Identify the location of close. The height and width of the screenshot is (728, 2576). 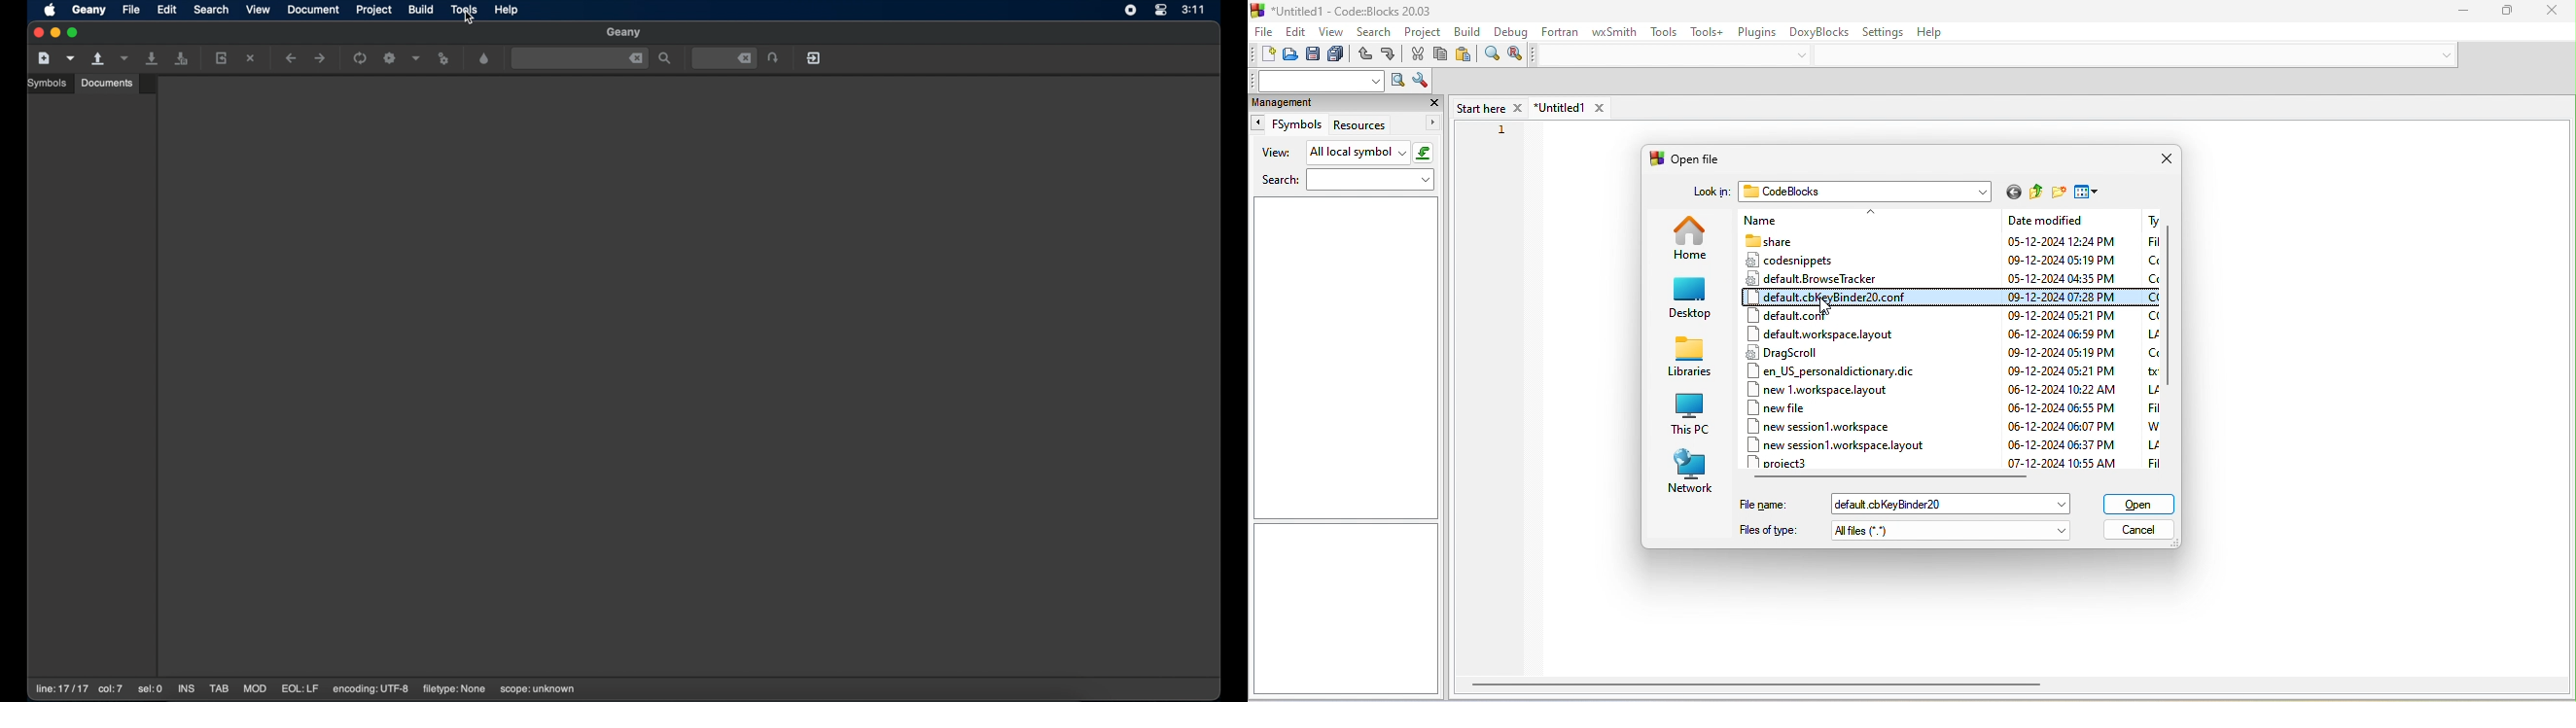
(1433, 103).